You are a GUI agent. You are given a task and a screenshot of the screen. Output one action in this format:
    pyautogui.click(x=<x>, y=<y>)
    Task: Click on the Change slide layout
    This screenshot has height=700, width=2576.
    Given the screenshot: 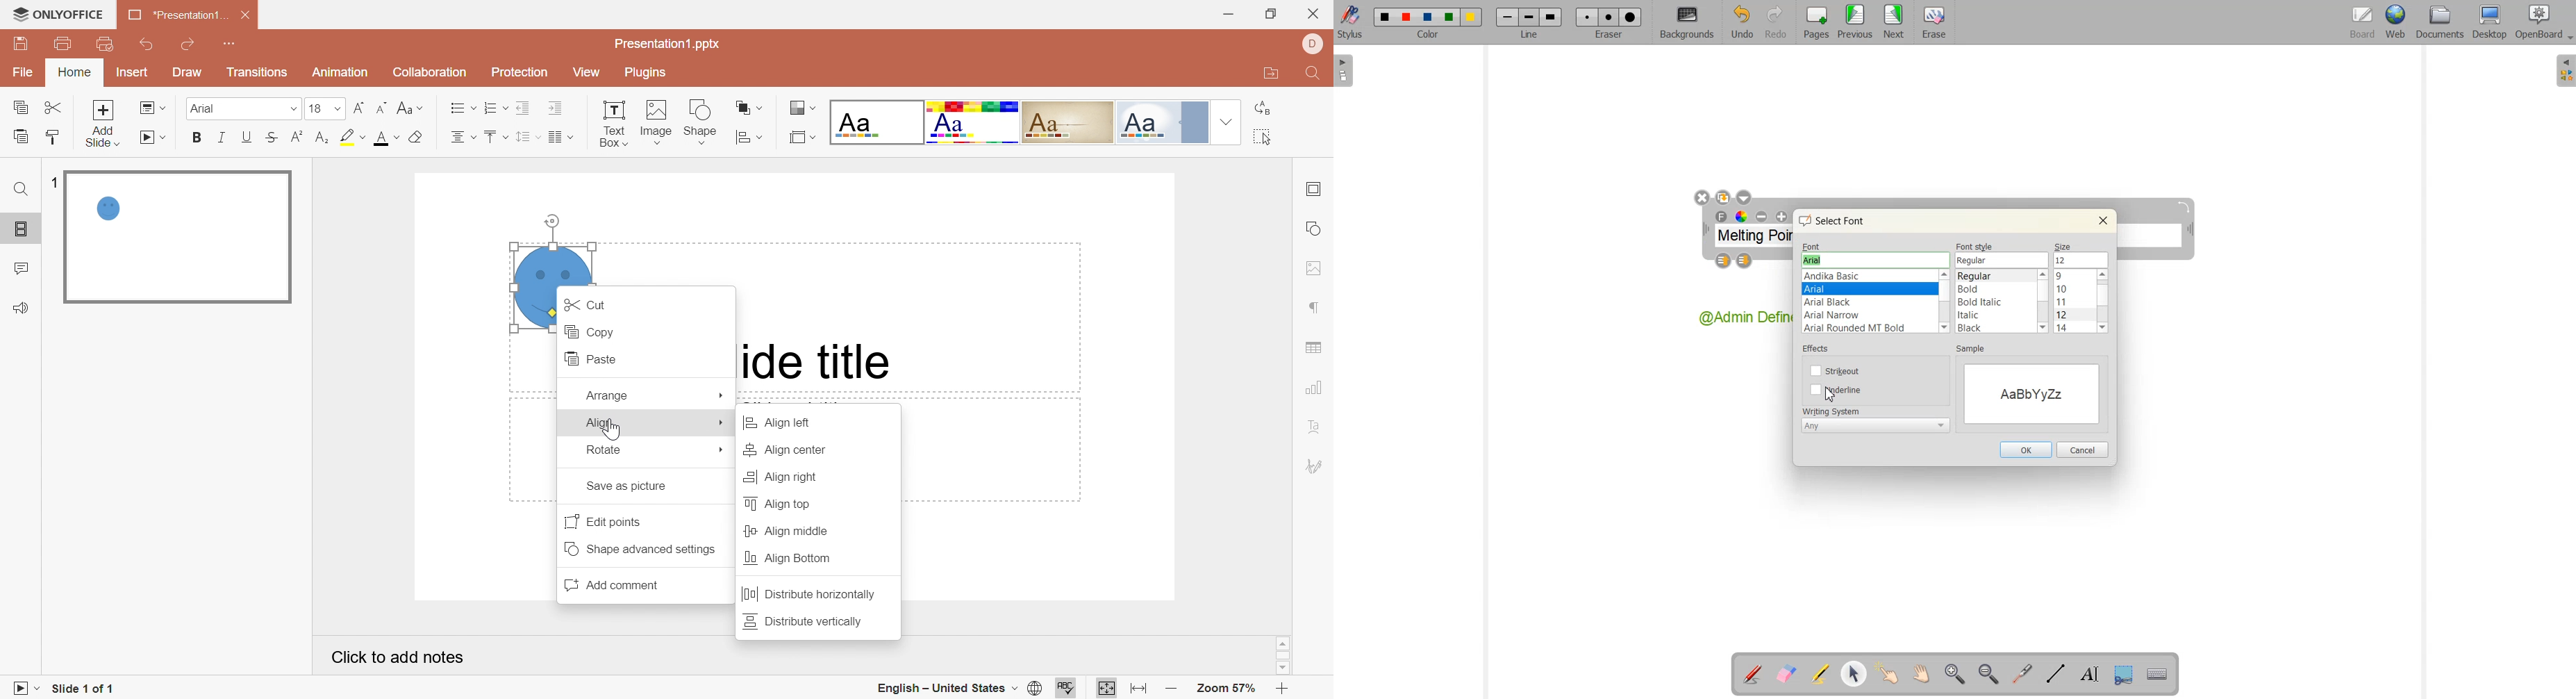 What is the action you would take?
    pyautogui.click(x=153, y=107)
    